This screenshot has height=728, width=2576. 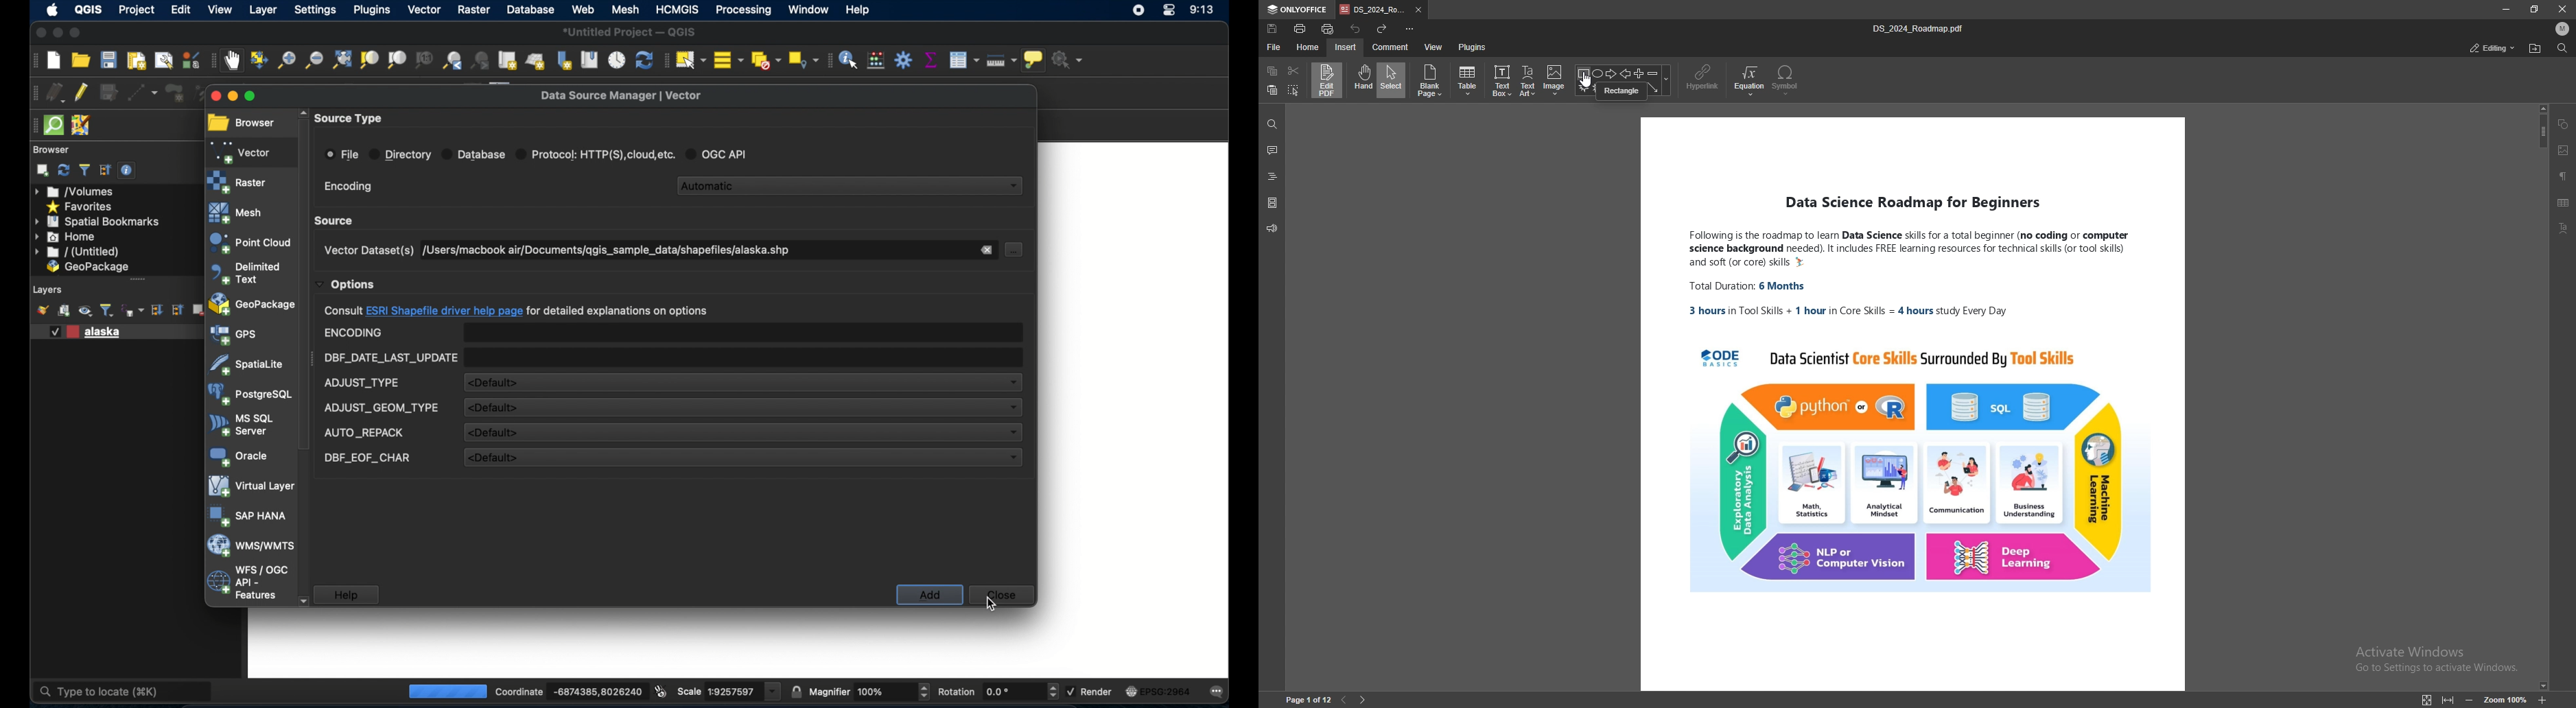 I want to click on paste, so click(x=1272, y=91).